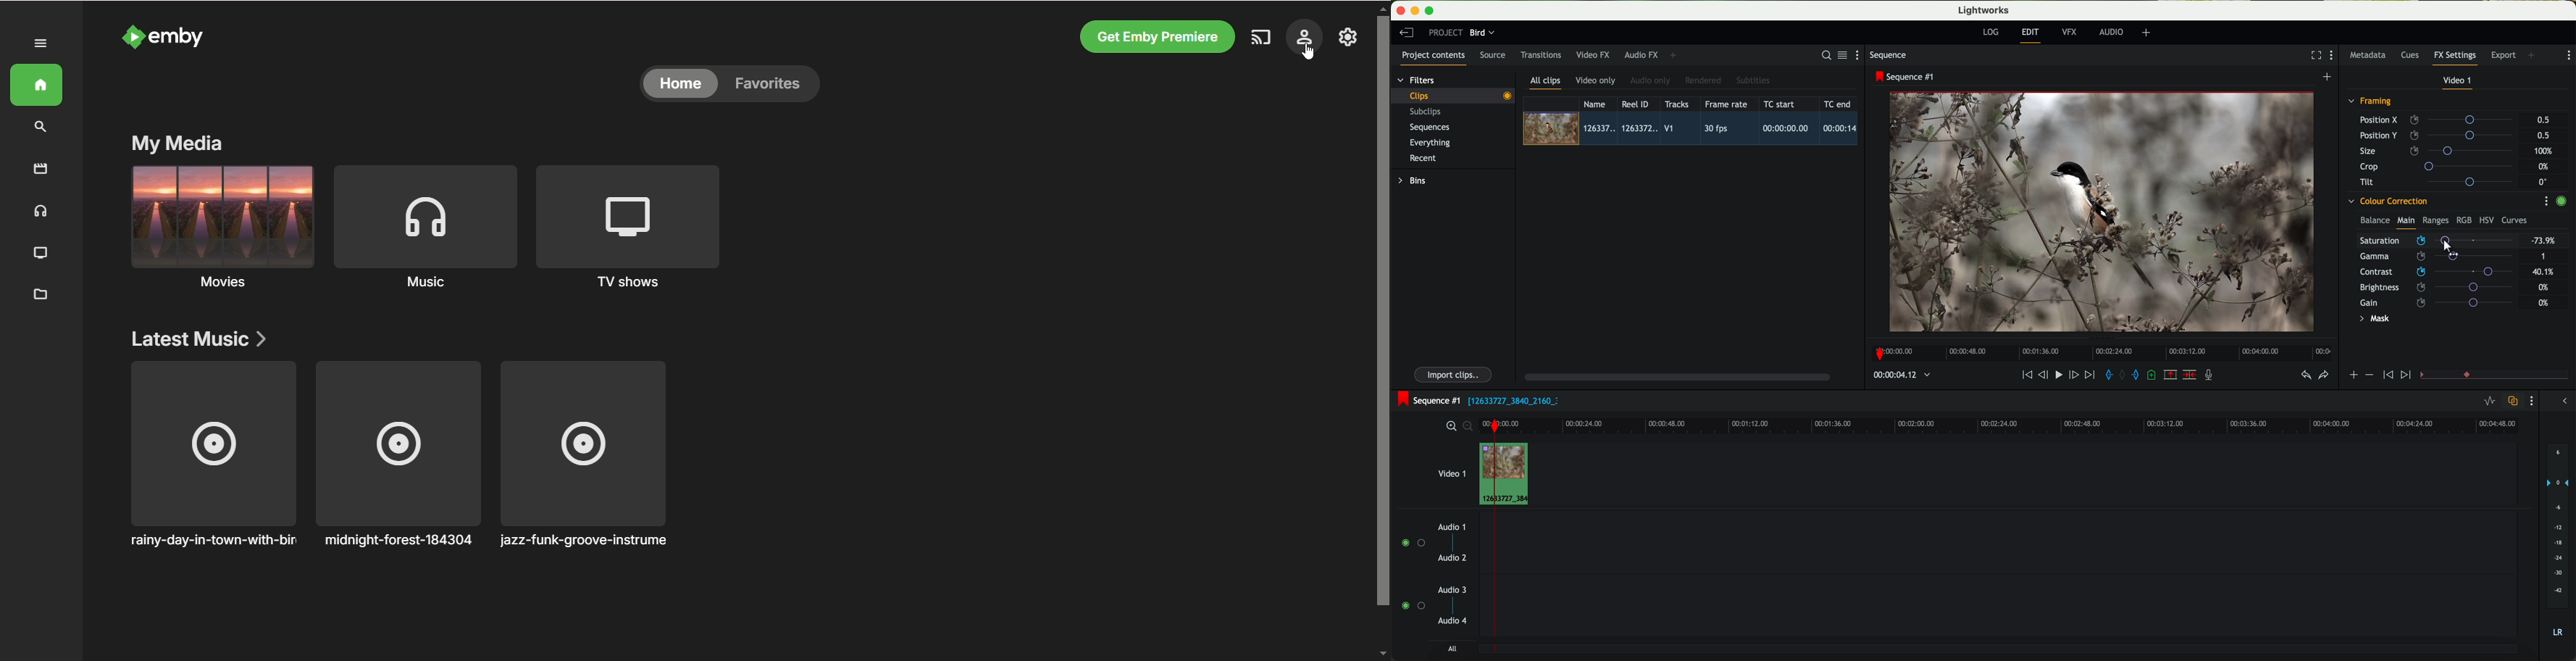 The width and height of the screenshot is (2576, 672). What do you see at coordinates (1675, 105) in the screenshot?
I see `tracks` at bounding box center [1675, 105].